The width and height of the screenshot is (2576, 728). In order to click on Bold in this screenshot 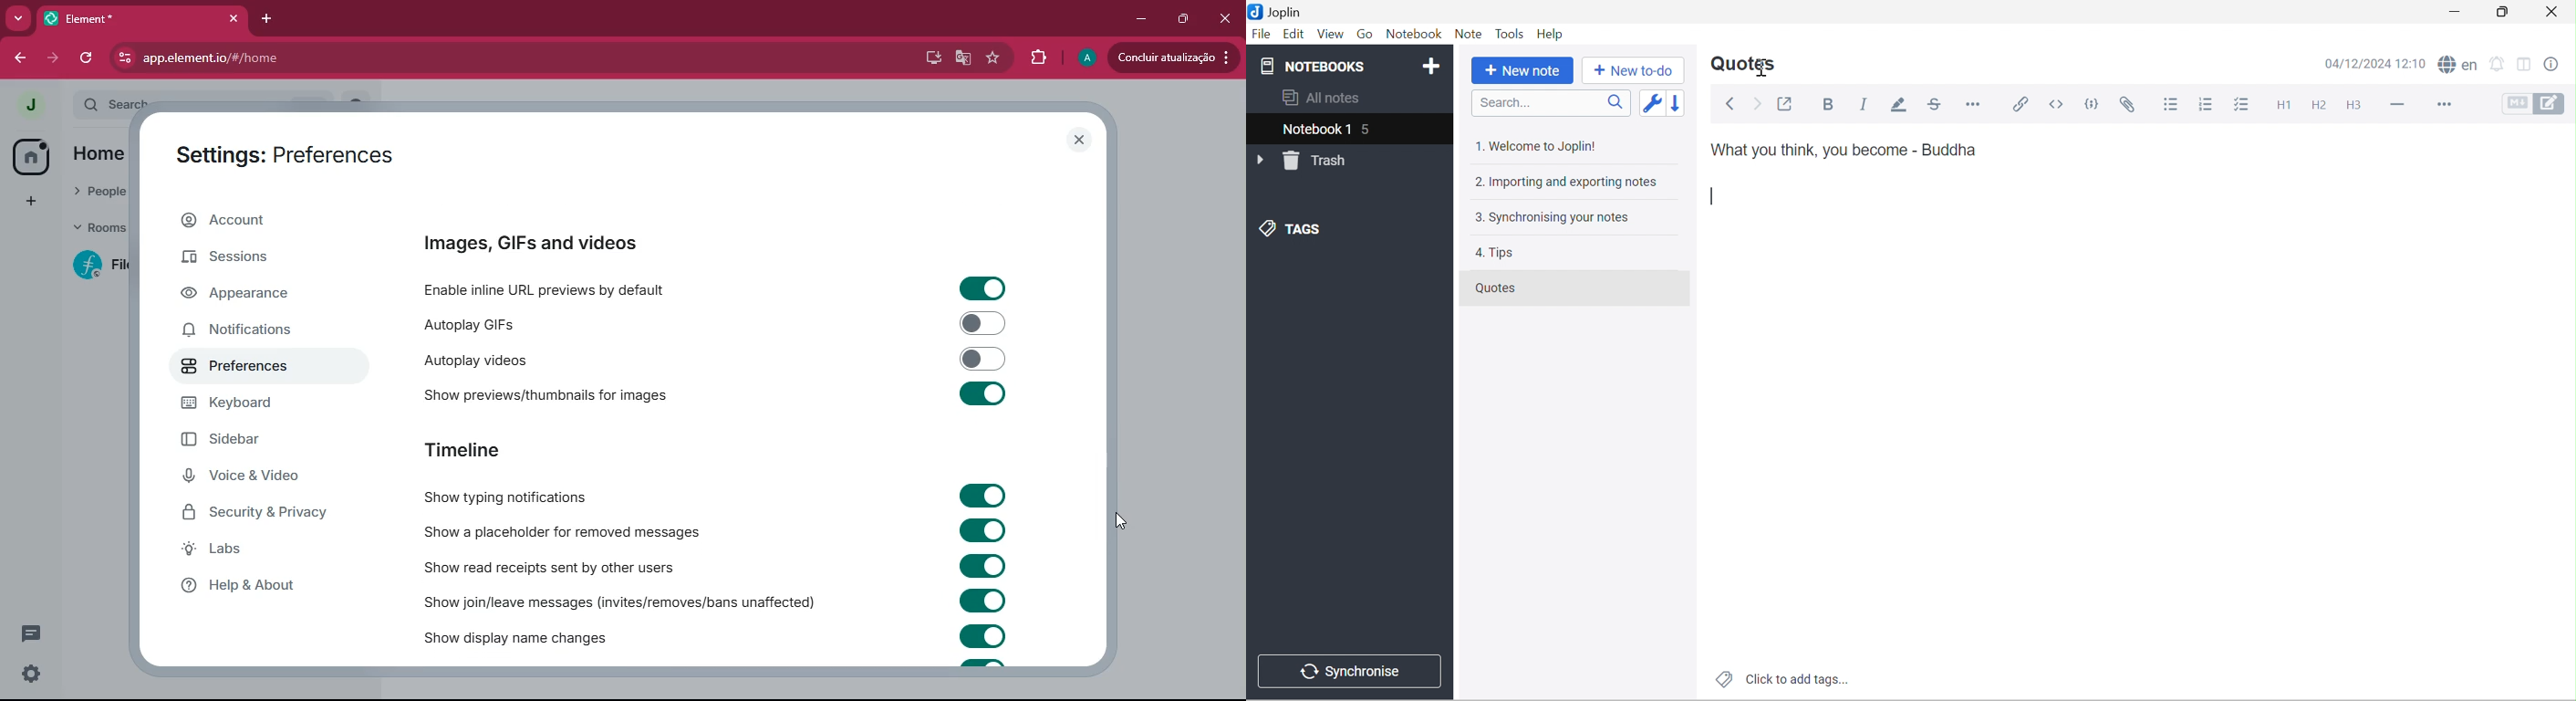, I will do `click(1830, 105)`.